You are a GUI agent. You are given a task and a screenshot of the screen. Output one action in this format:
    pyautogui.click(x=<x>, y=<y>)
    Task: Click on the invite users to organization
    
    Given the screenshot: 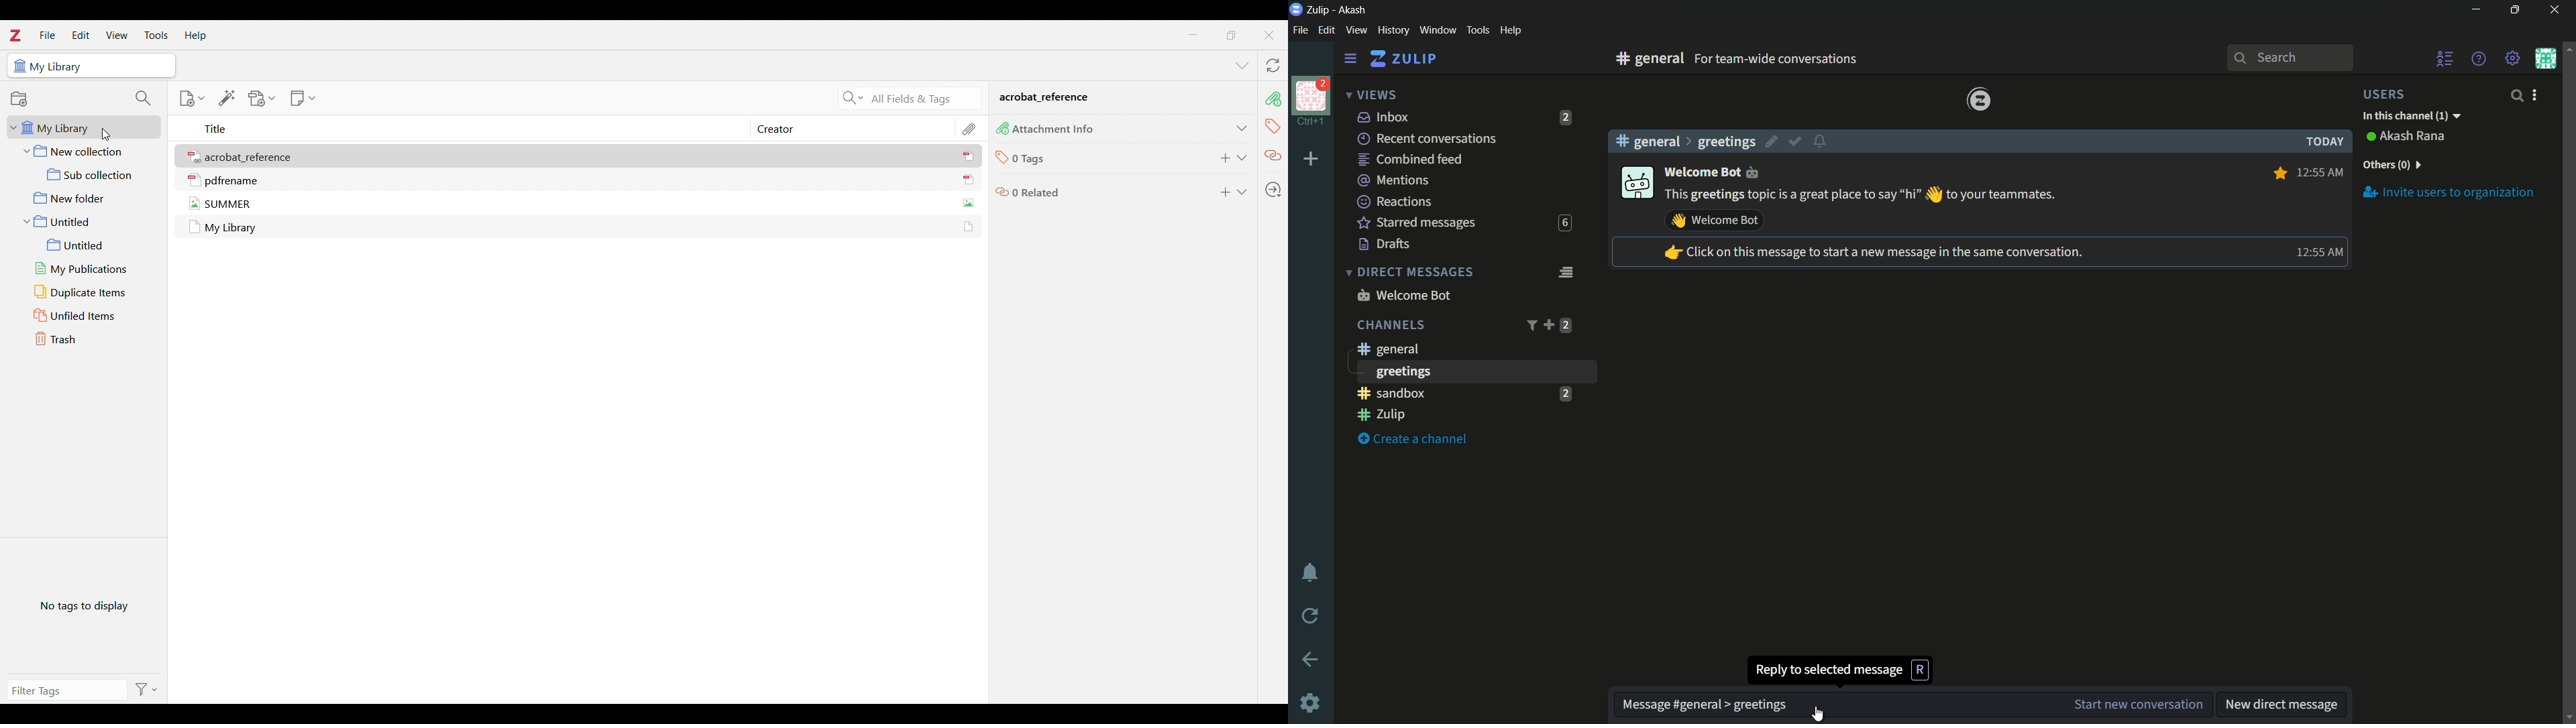 What is the action you would take?
    pyautogui.click(x=2449, y=192)
    